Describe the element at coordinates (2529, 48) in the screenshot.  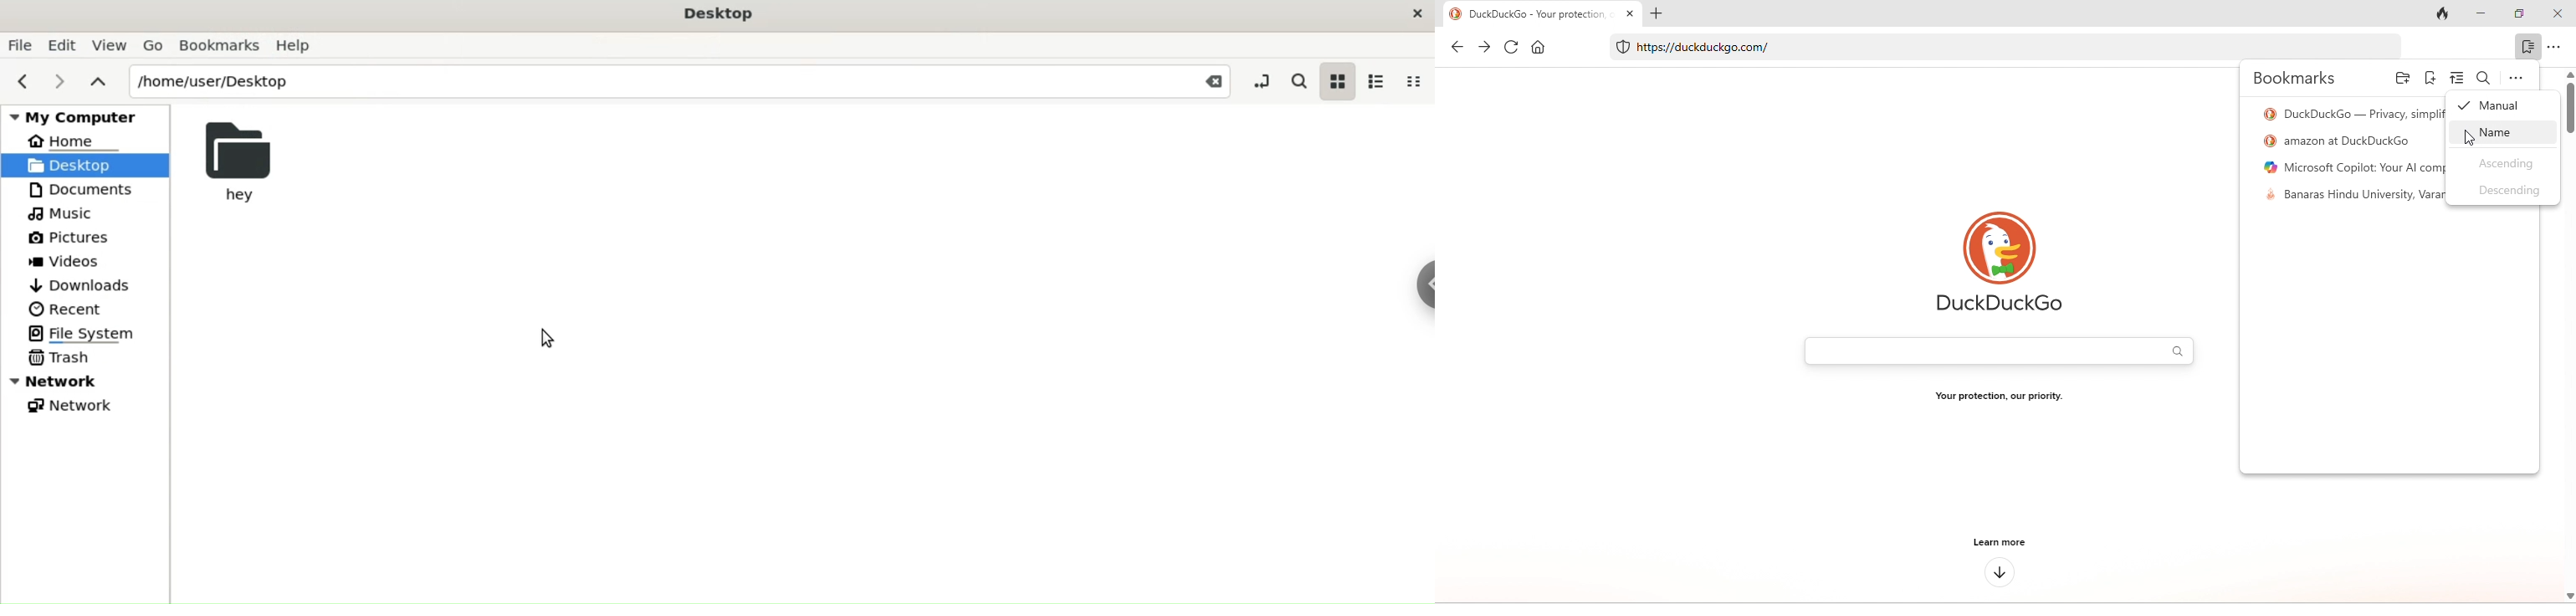
I see `bookmark` at that location.